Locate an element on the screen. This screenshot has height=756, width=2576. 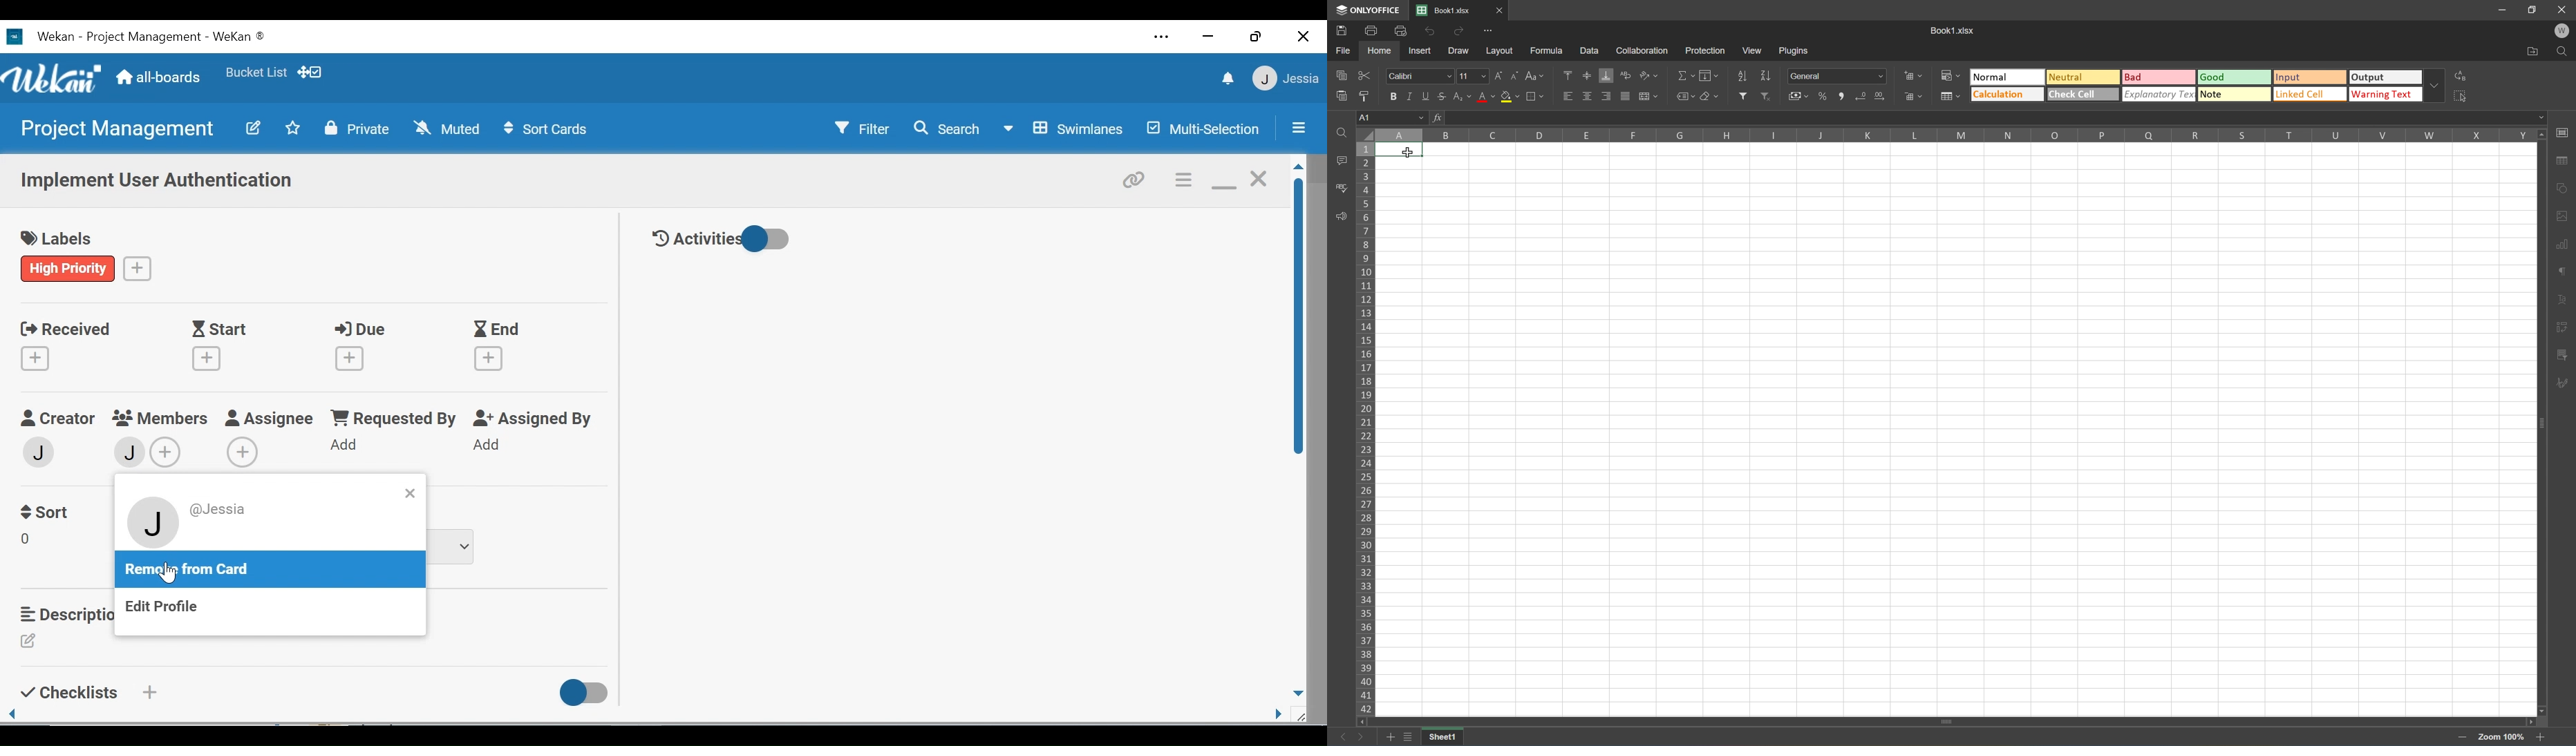
Slicer settings is located at coordinates (2562, 328).